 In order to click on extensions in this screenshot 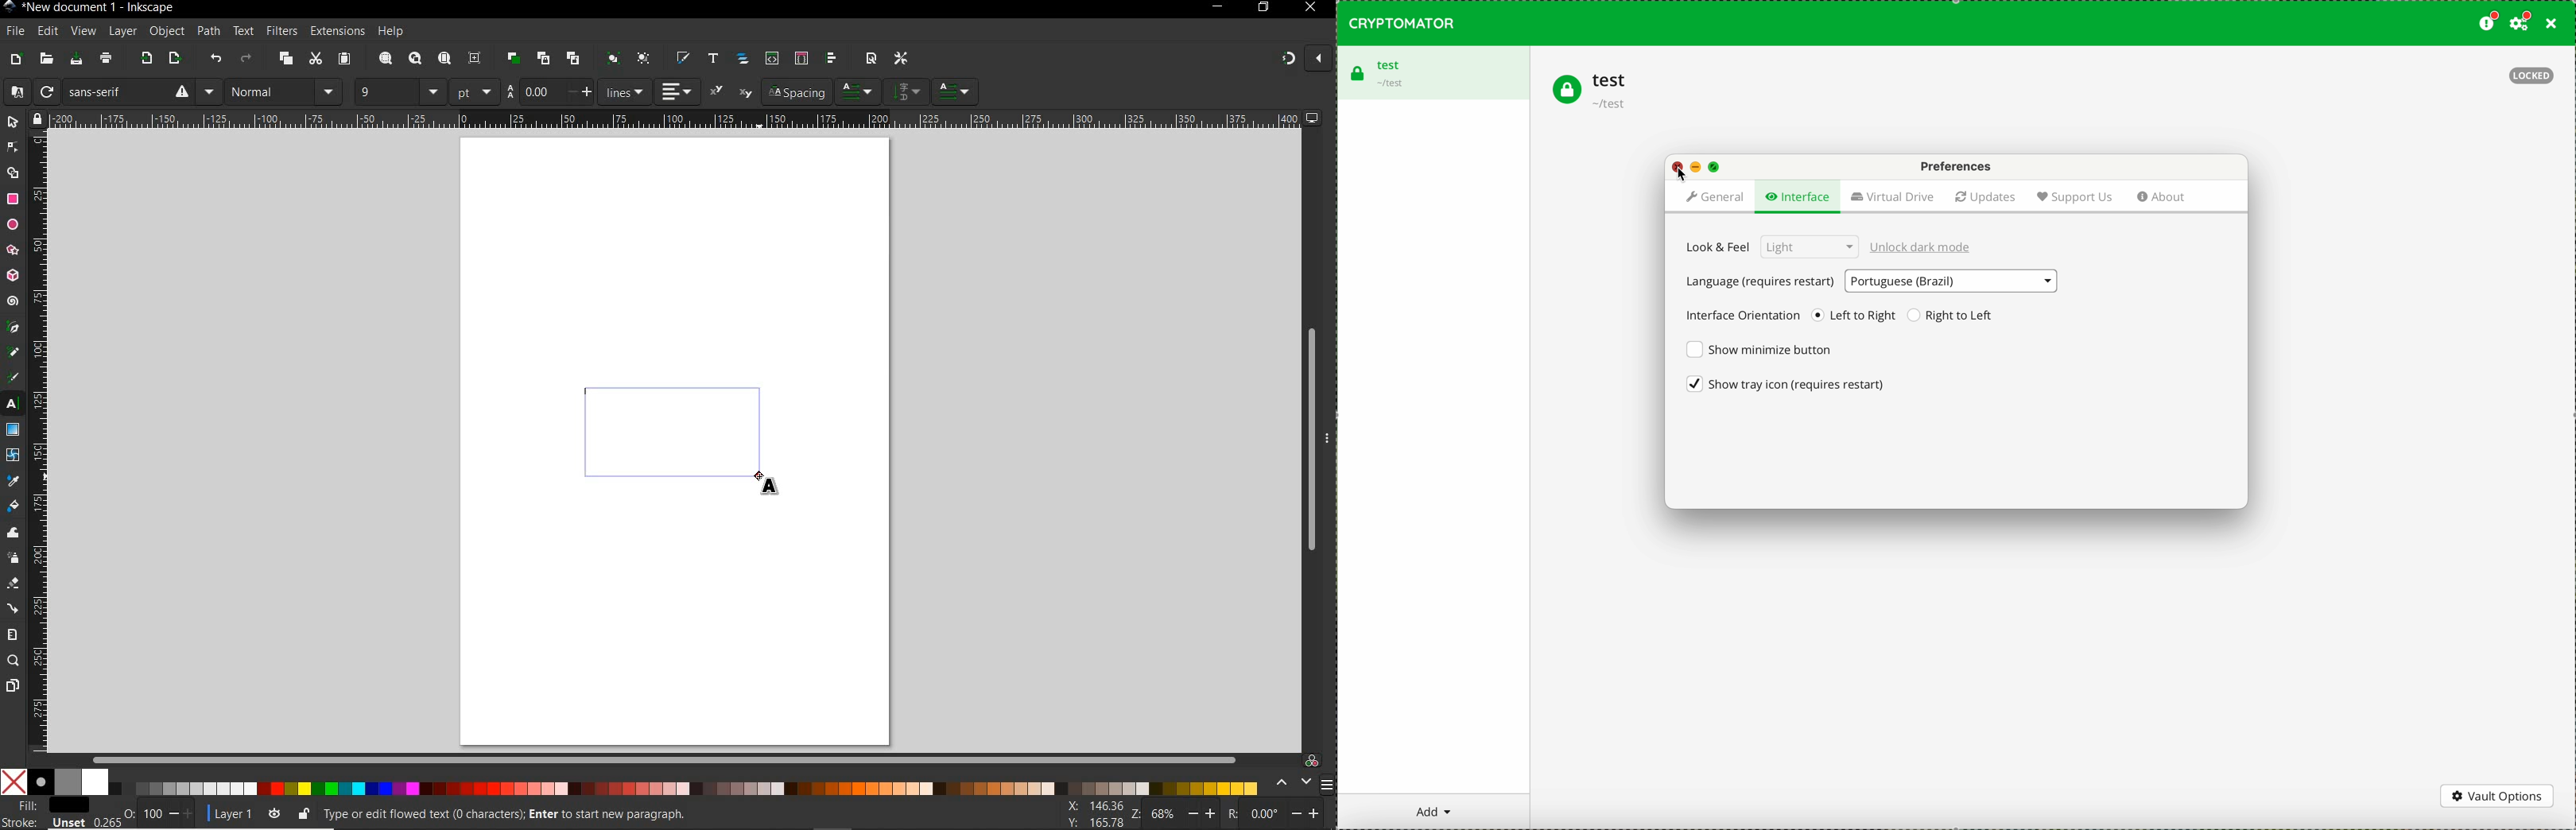, I will do `click(336, 32)`.